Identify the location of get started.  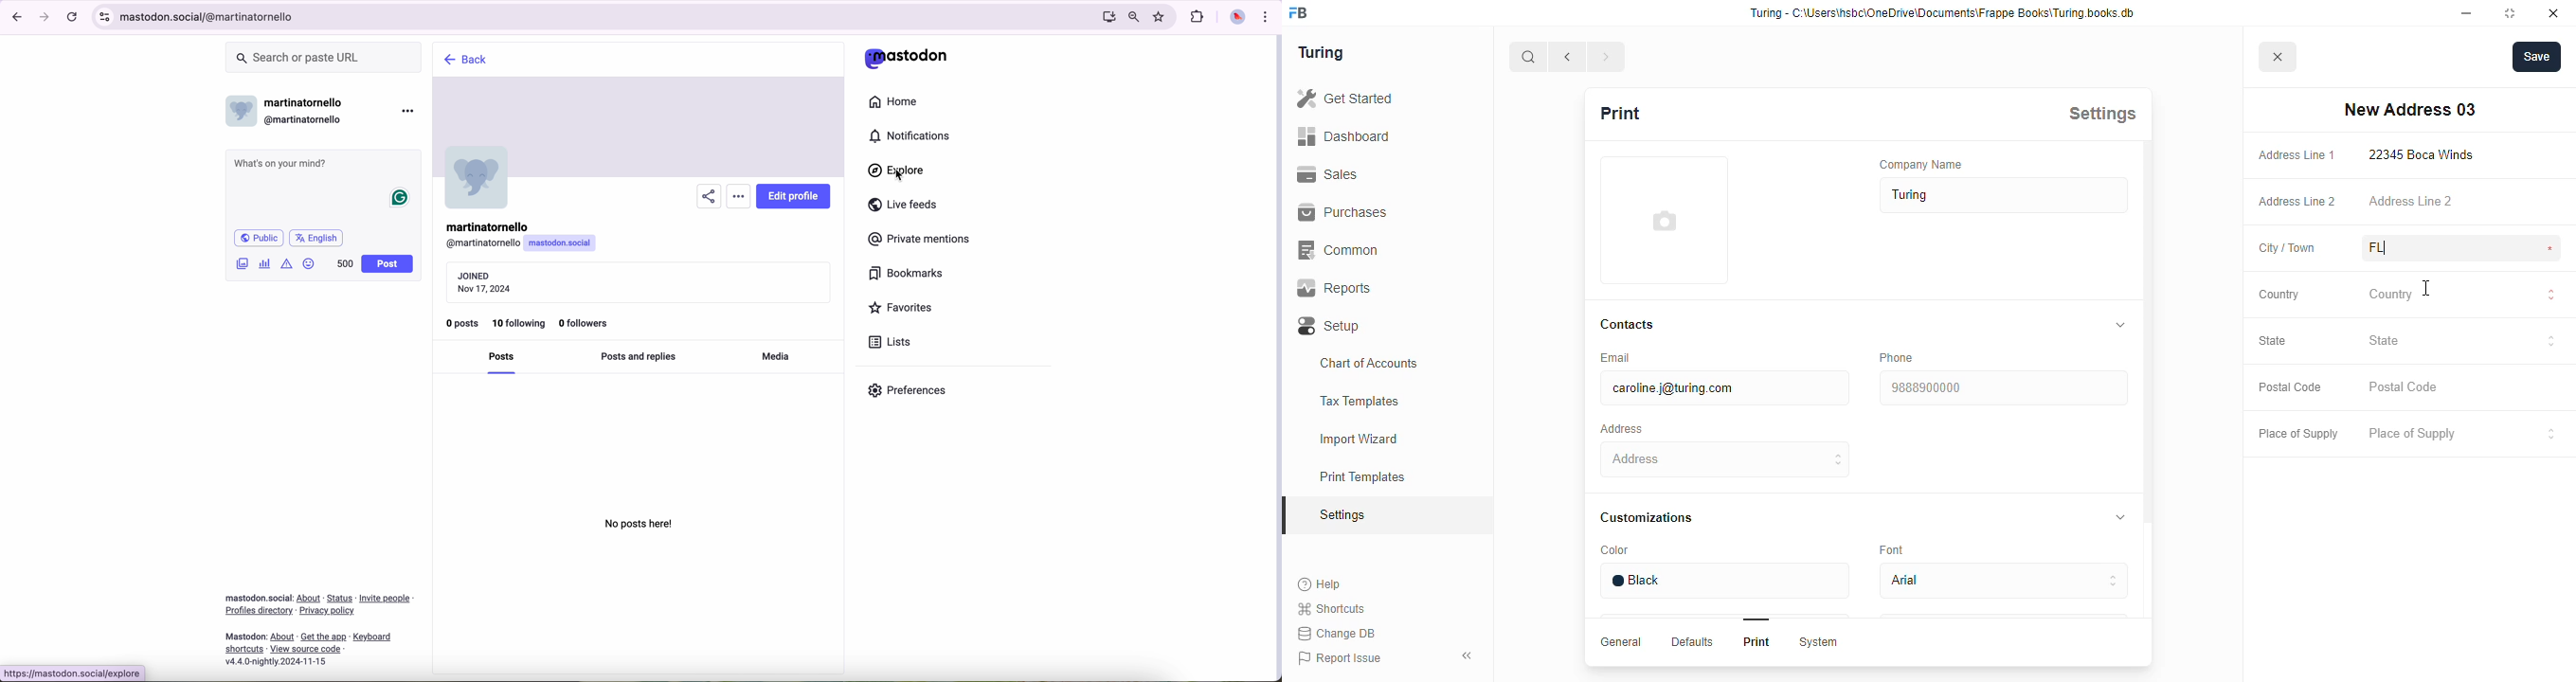
(1344, 99).